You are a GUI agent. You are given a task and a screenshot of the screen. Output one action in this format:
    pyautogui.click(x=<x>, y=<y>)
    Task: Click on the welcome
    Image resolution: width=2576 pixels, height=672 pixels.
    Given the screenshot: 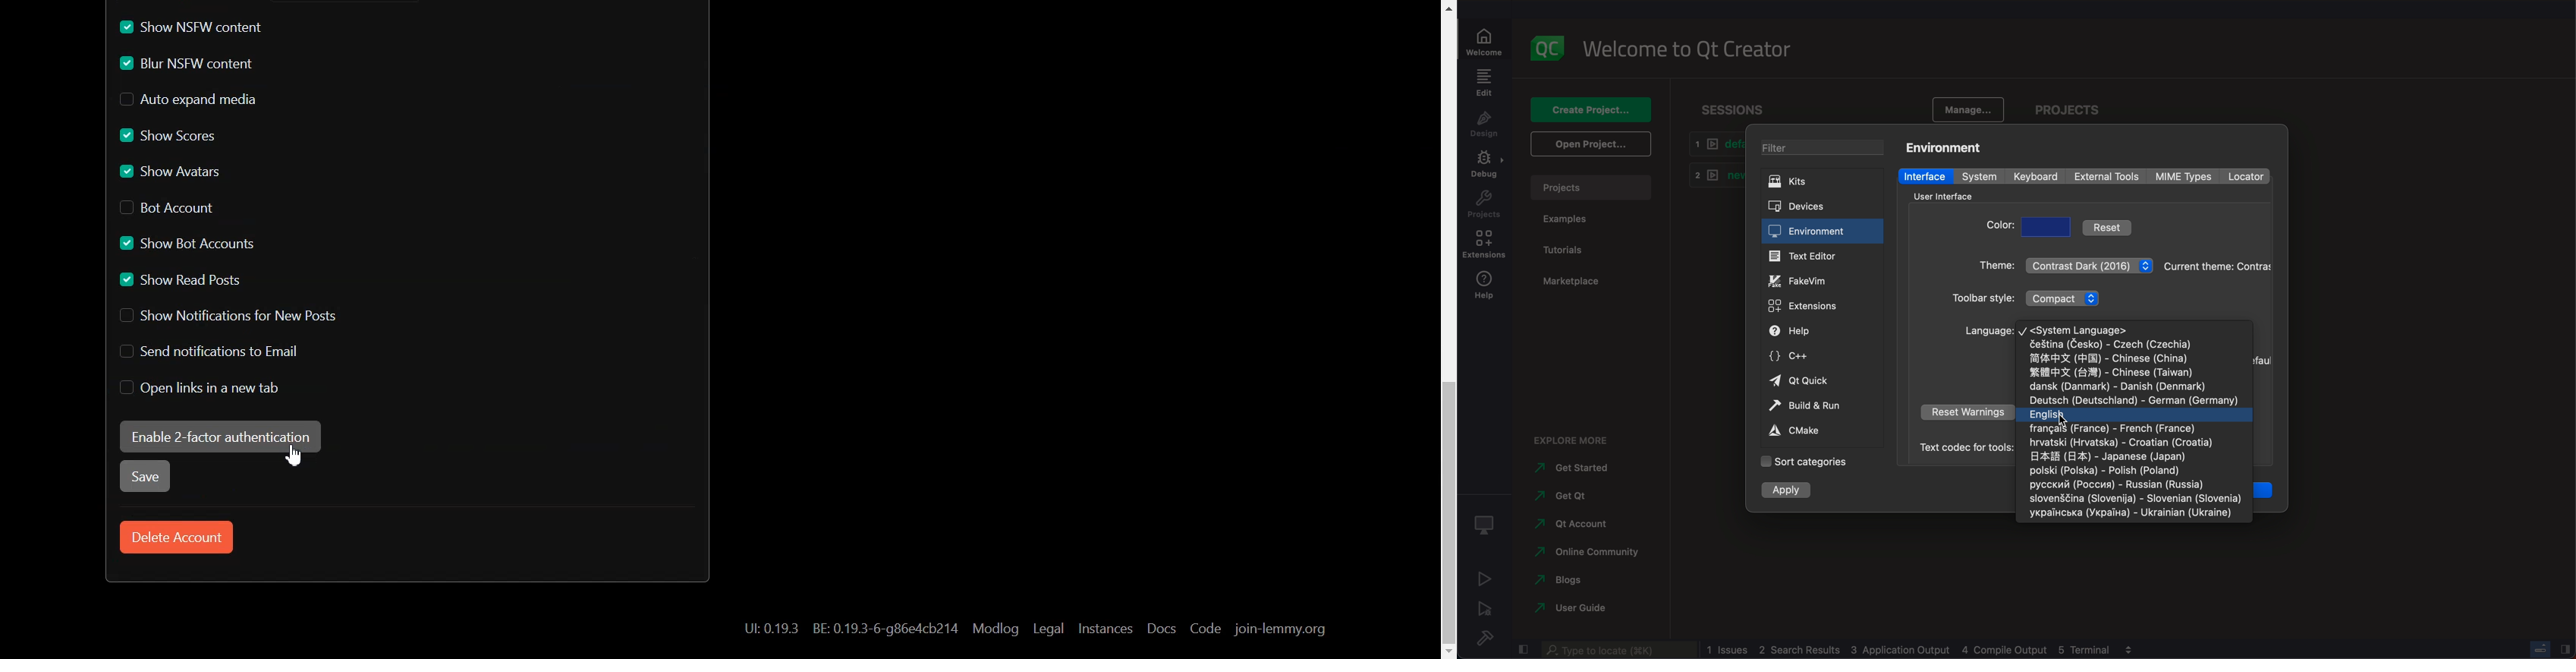 What is the action you would take?
    pyautogui.click(x=1689, y=50)
    